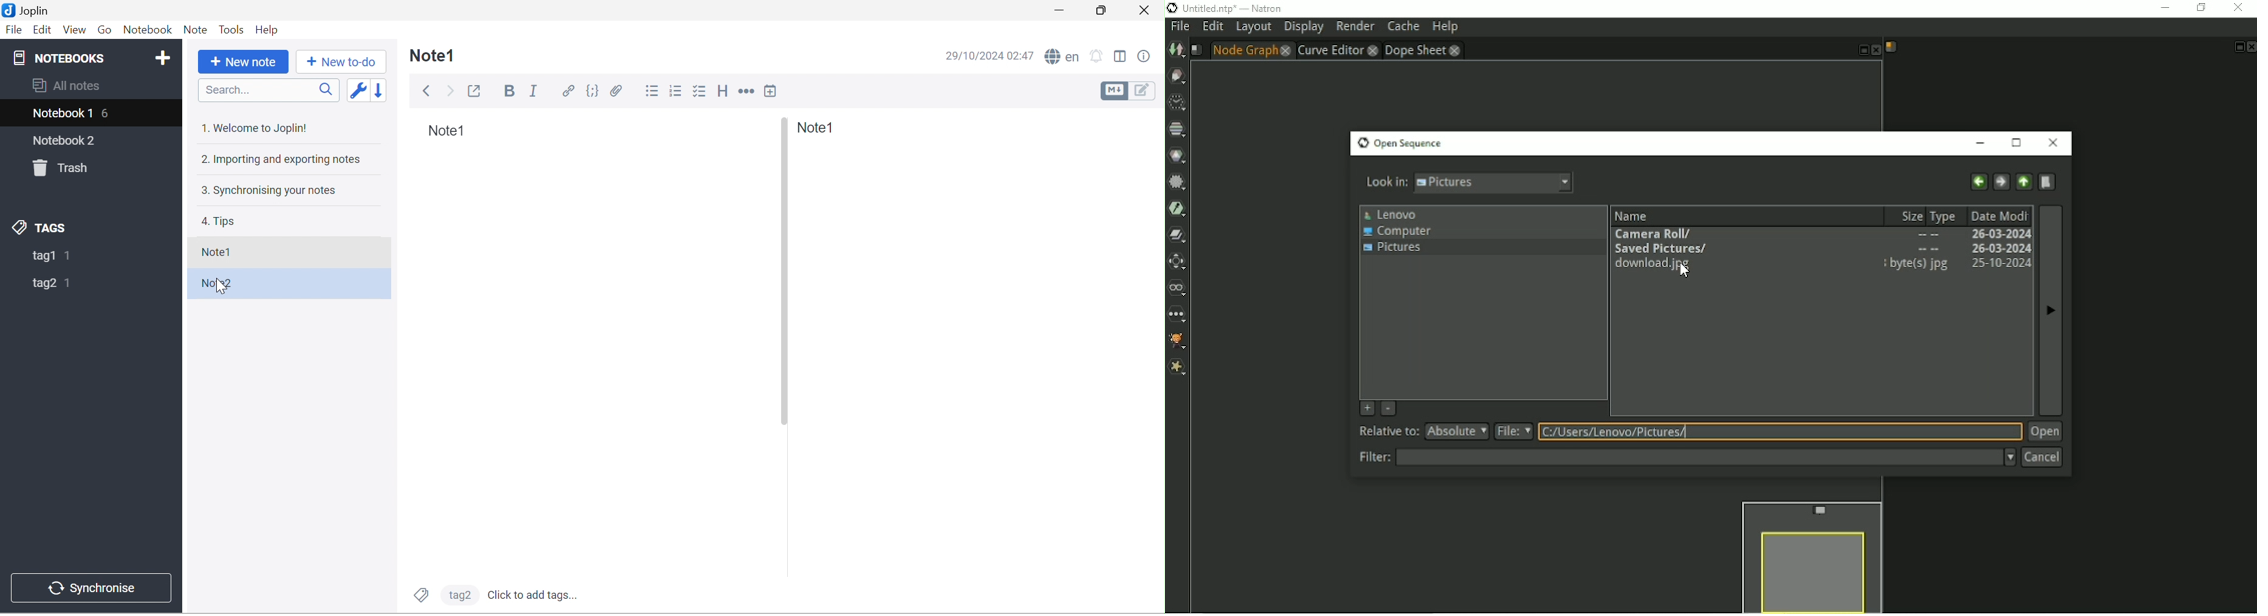  Describe the element at coordinates (72, 256) in the screenshot. I see `1` at that location.